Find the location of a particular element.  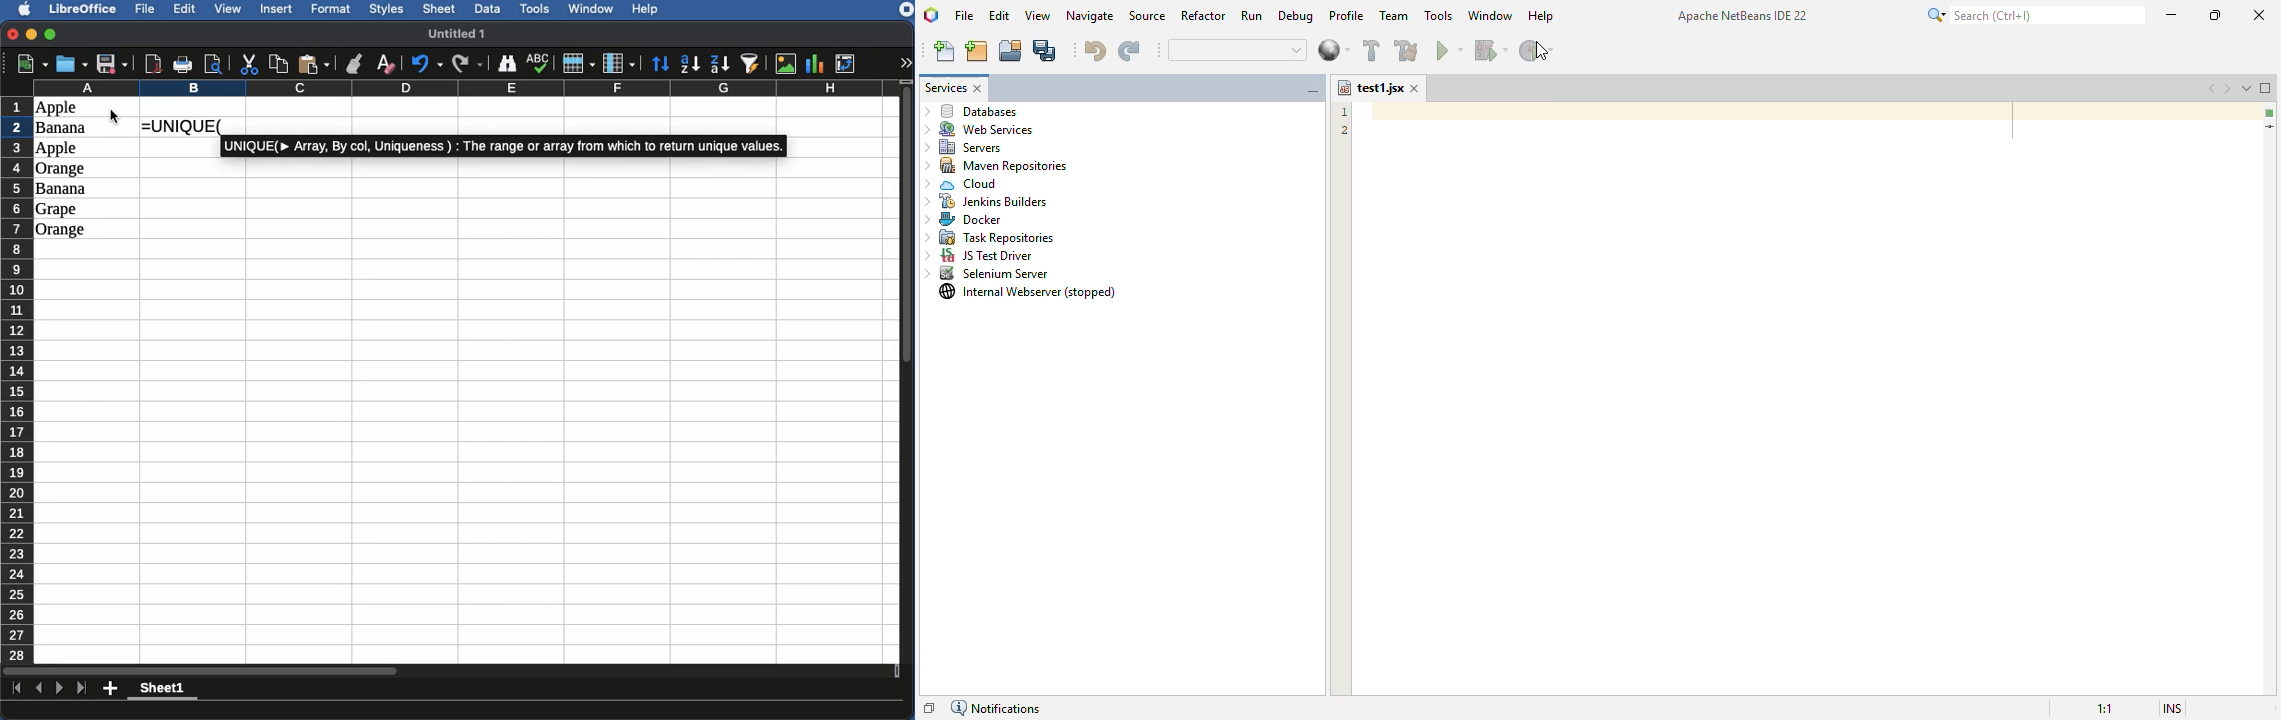

Rows is located at coordinates (18, 377).